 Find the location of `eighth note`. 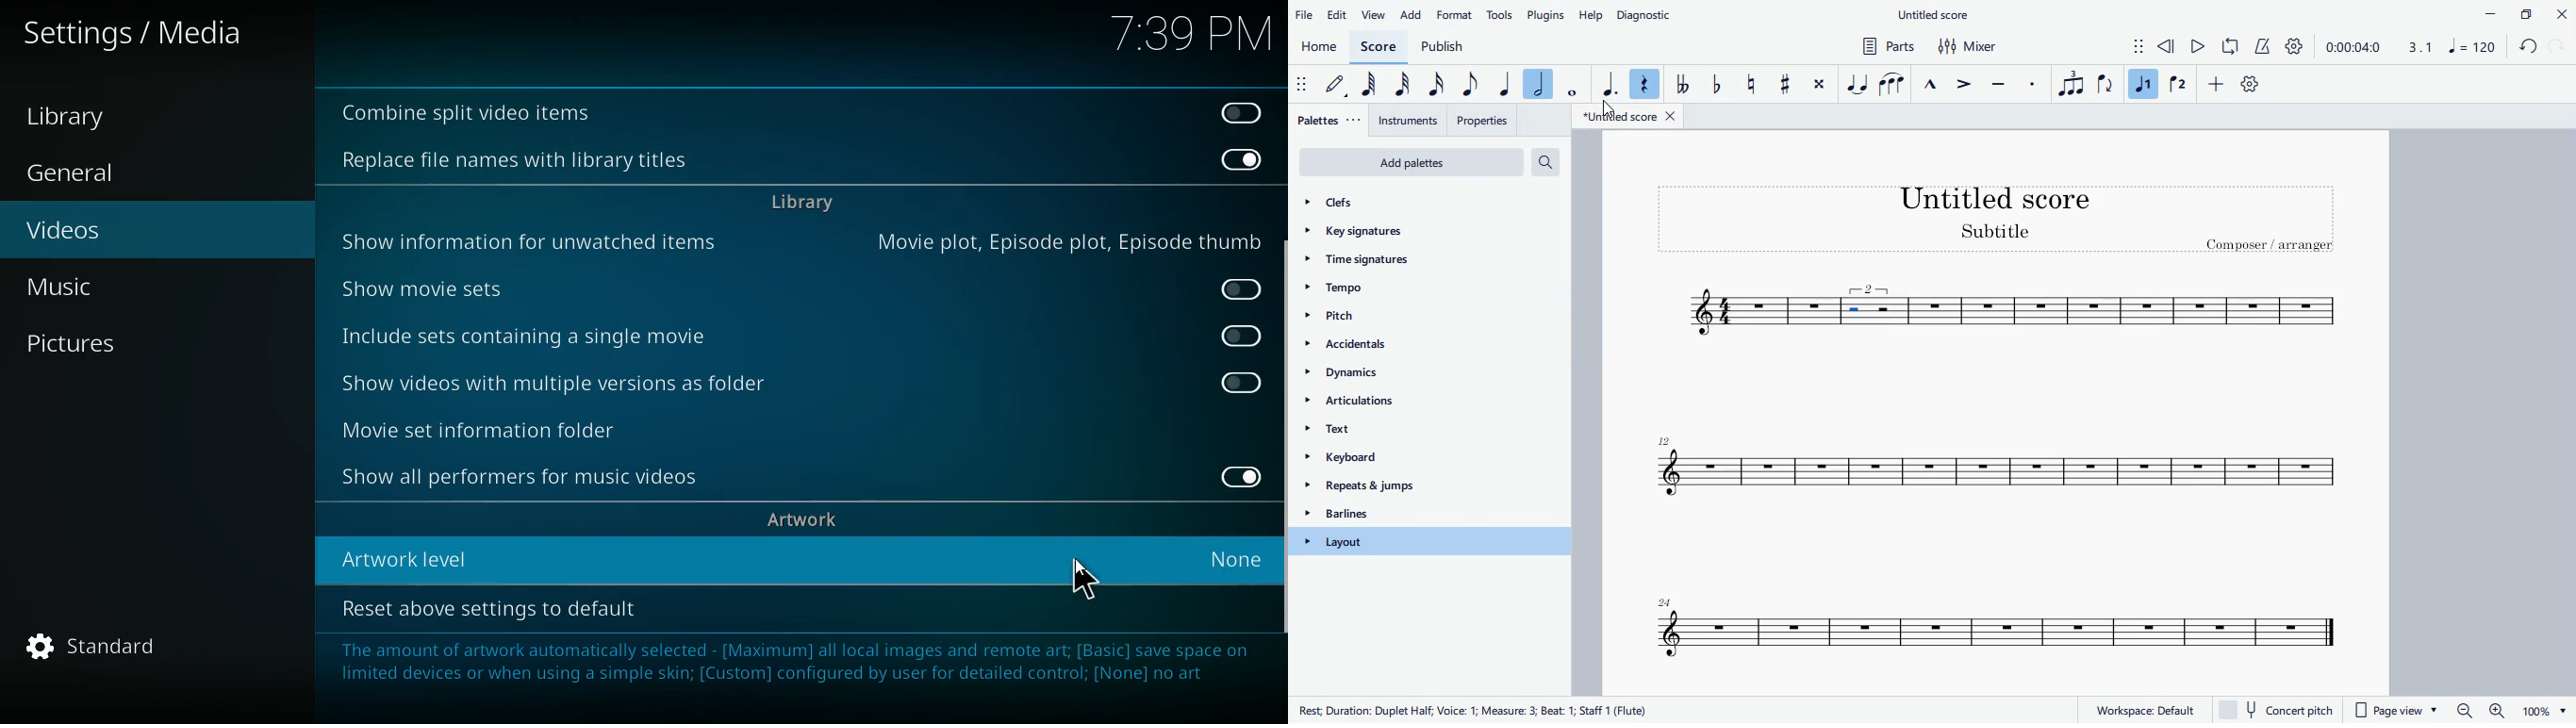

eighth note is located at coordinates (1469, 86).